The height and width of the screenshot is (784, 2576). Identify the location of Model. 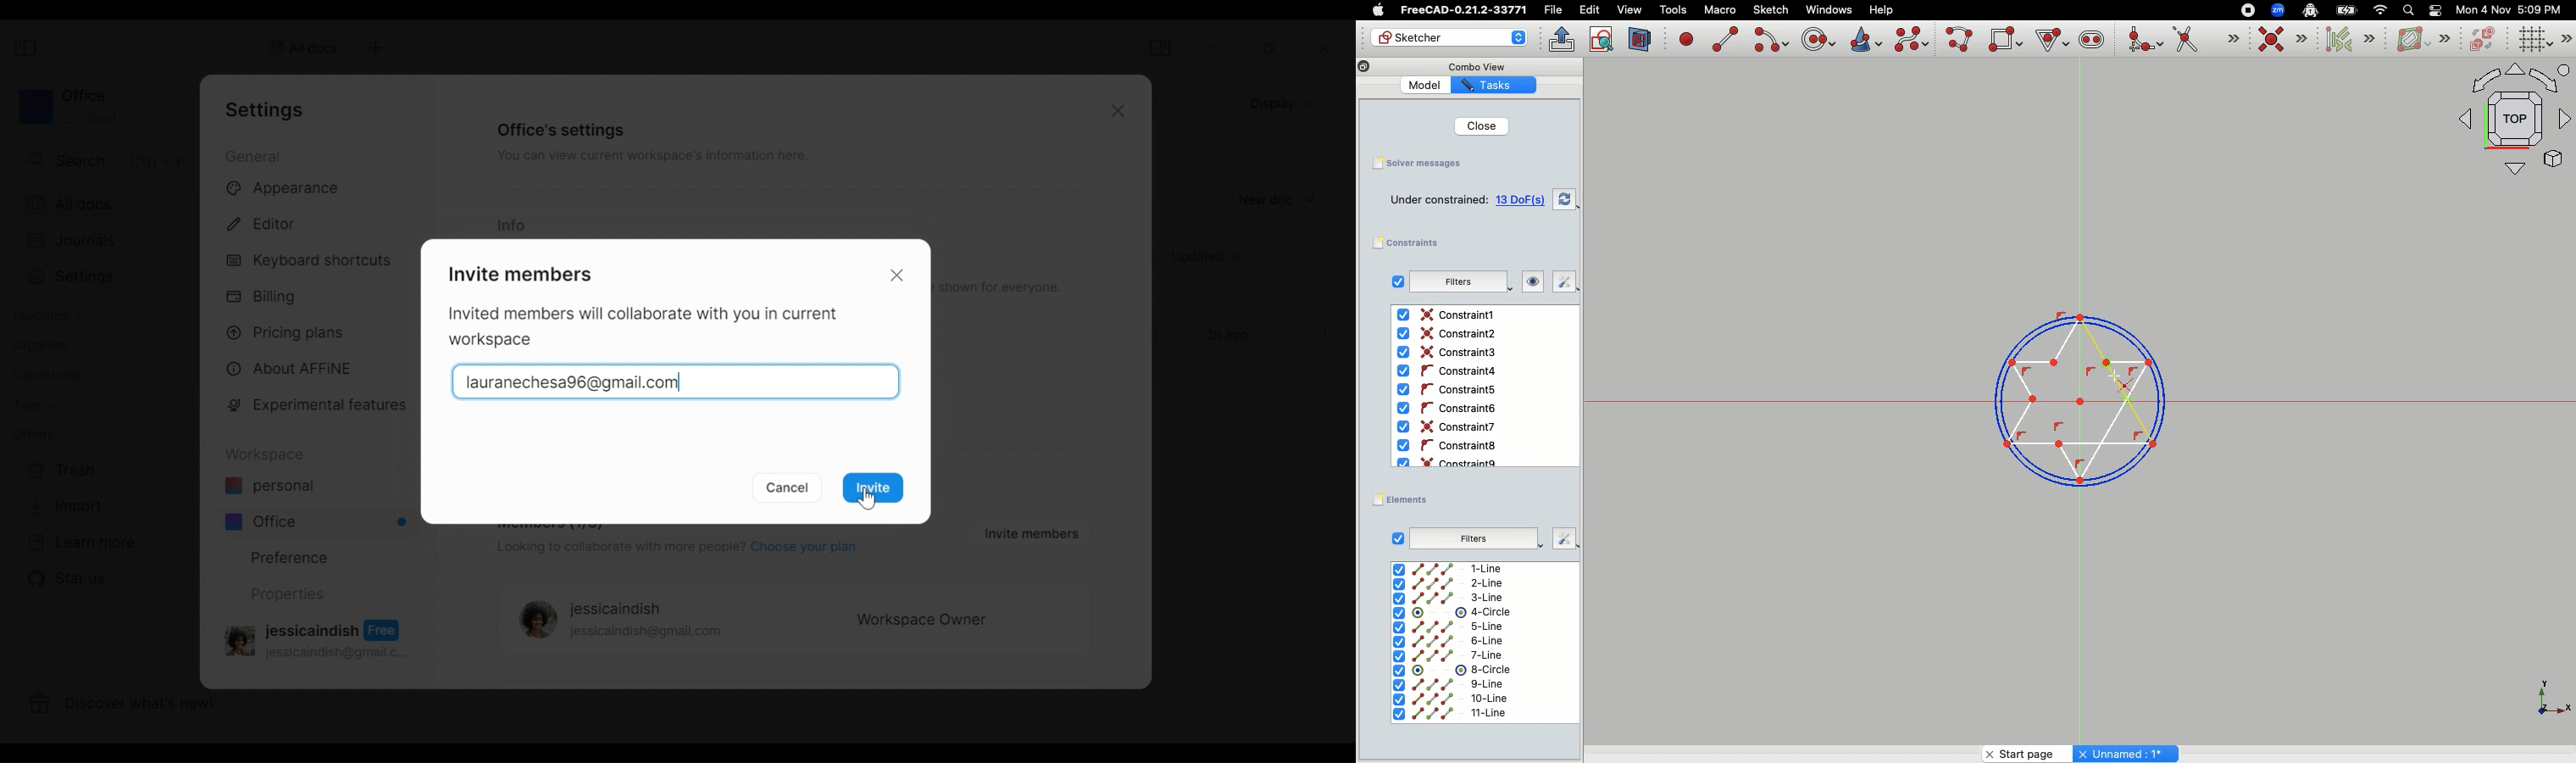
(1423, 84).